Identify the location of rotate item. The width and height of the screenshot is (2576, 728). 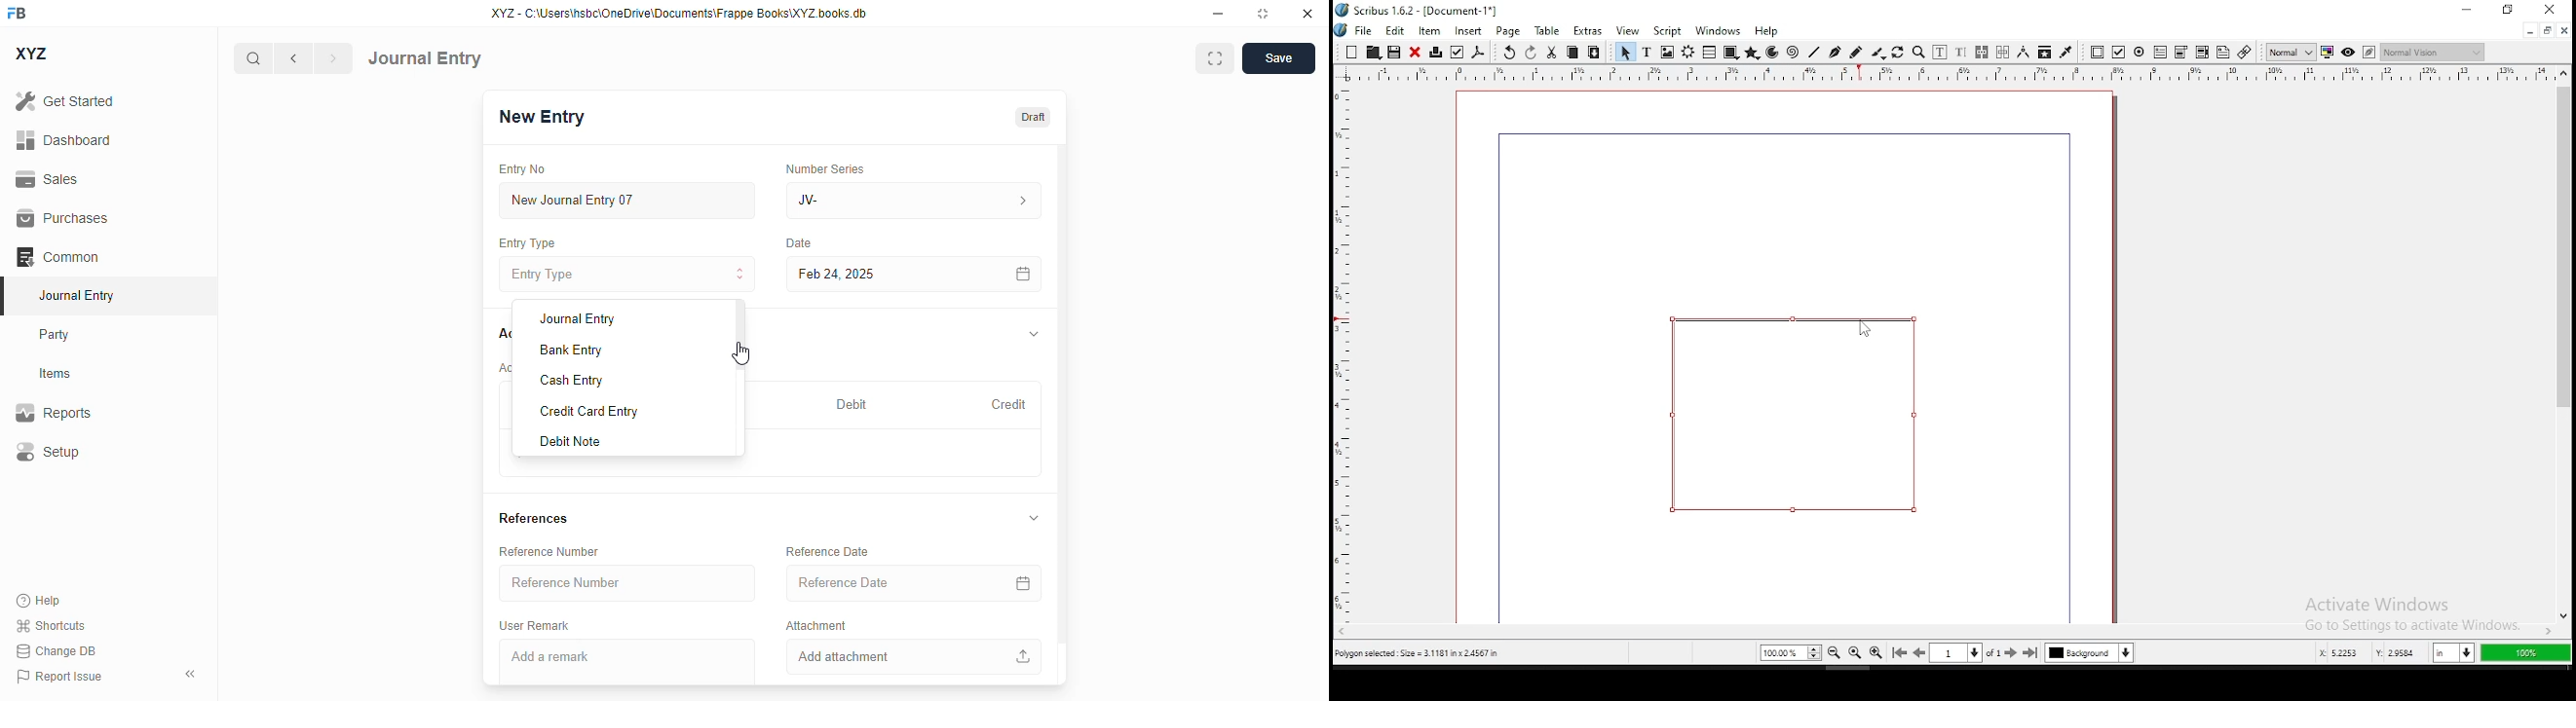
(1898, 53).